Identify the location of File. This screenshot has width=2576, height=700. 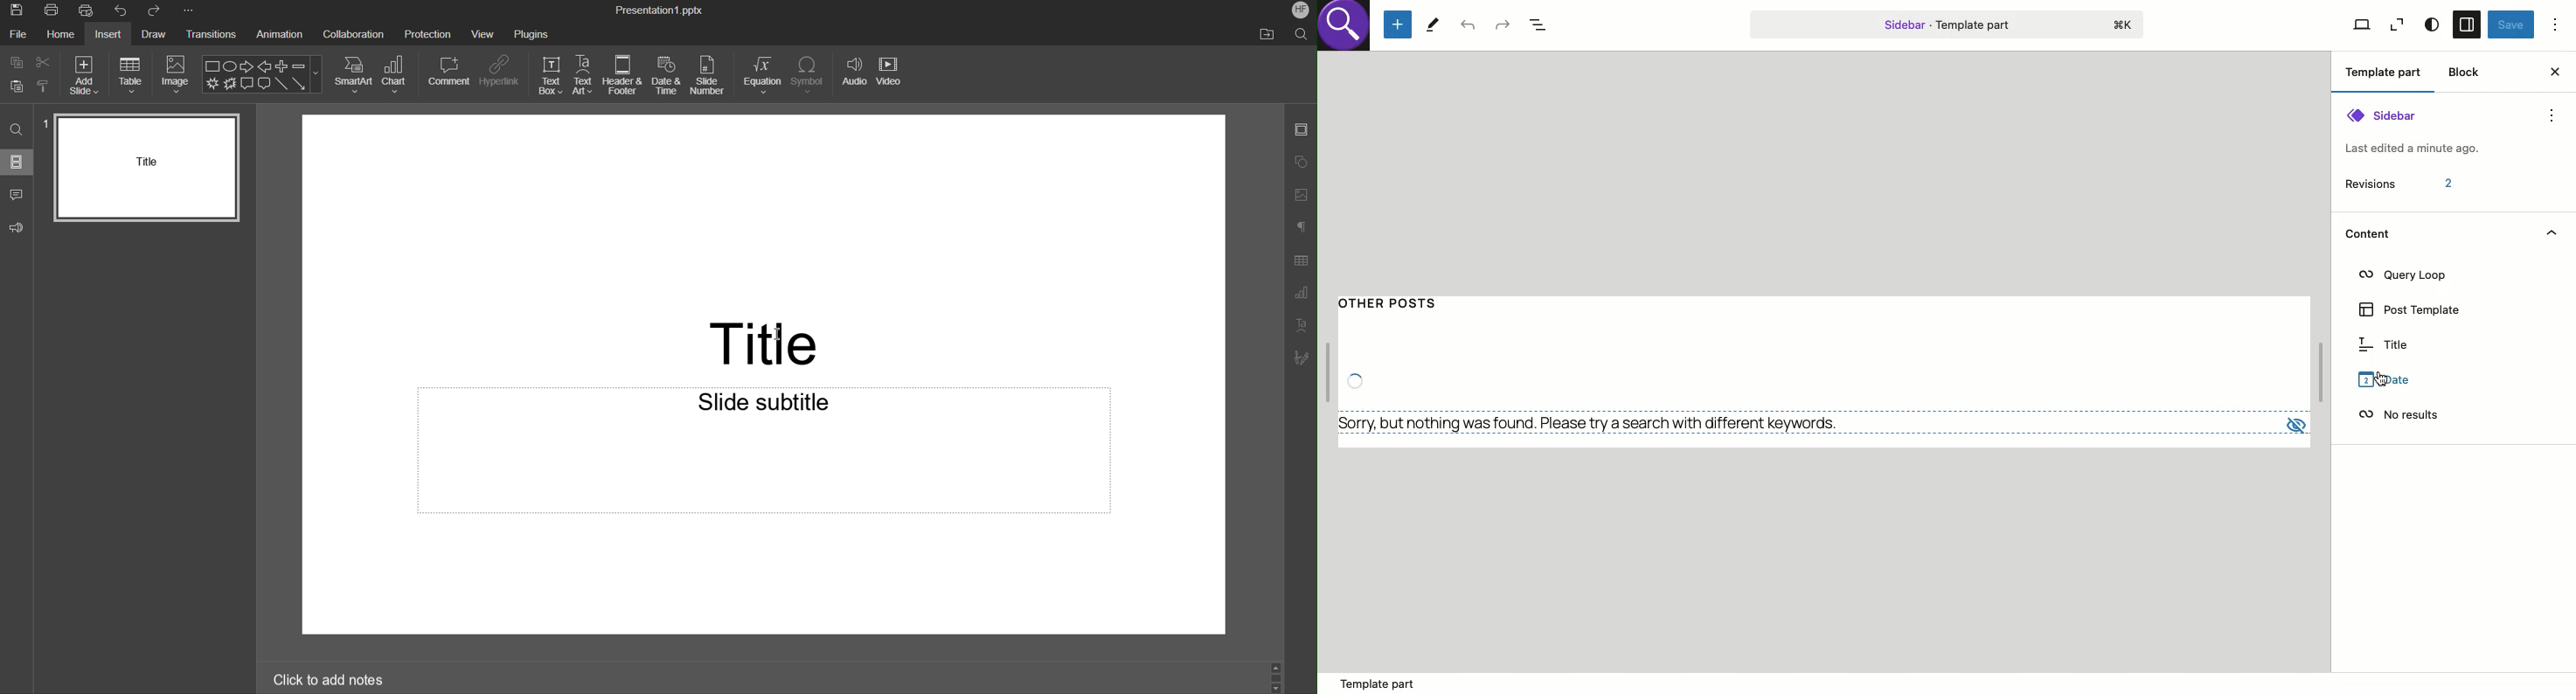
(19, 36).